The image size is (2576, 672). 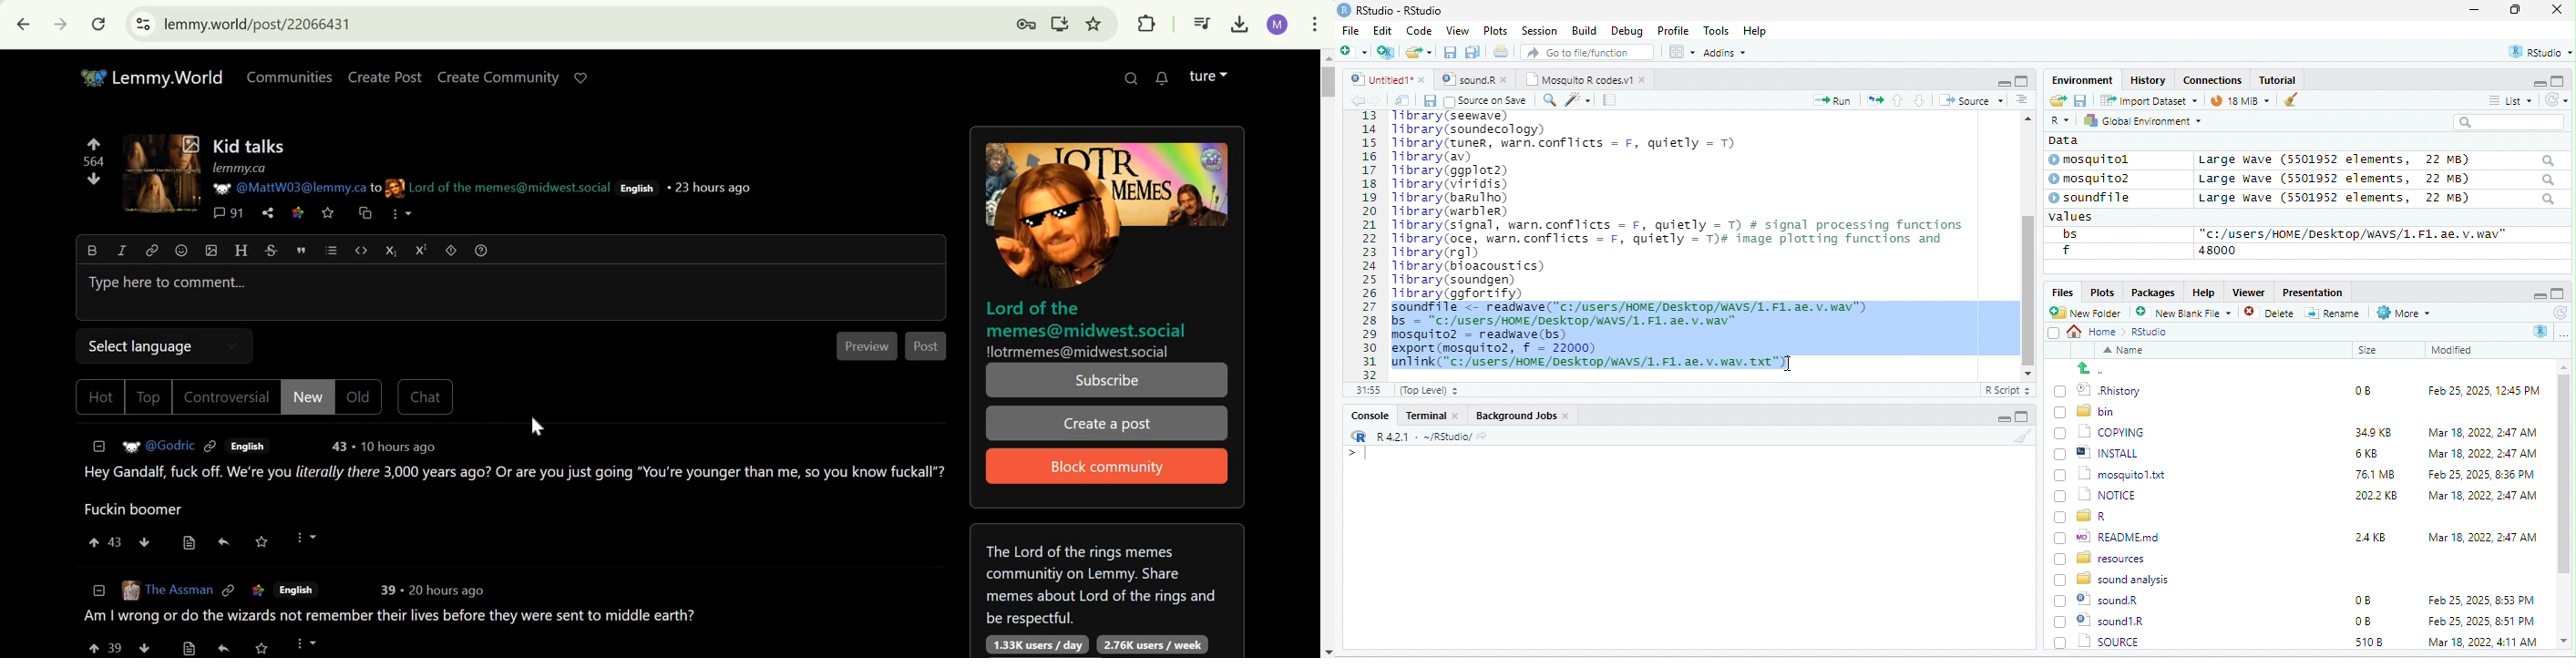 What do you see at coordinates (2478, 474) in the screenshot?
I see `Feb 25, 2025, 8:36 PM` at bounding box center [2478, 474].